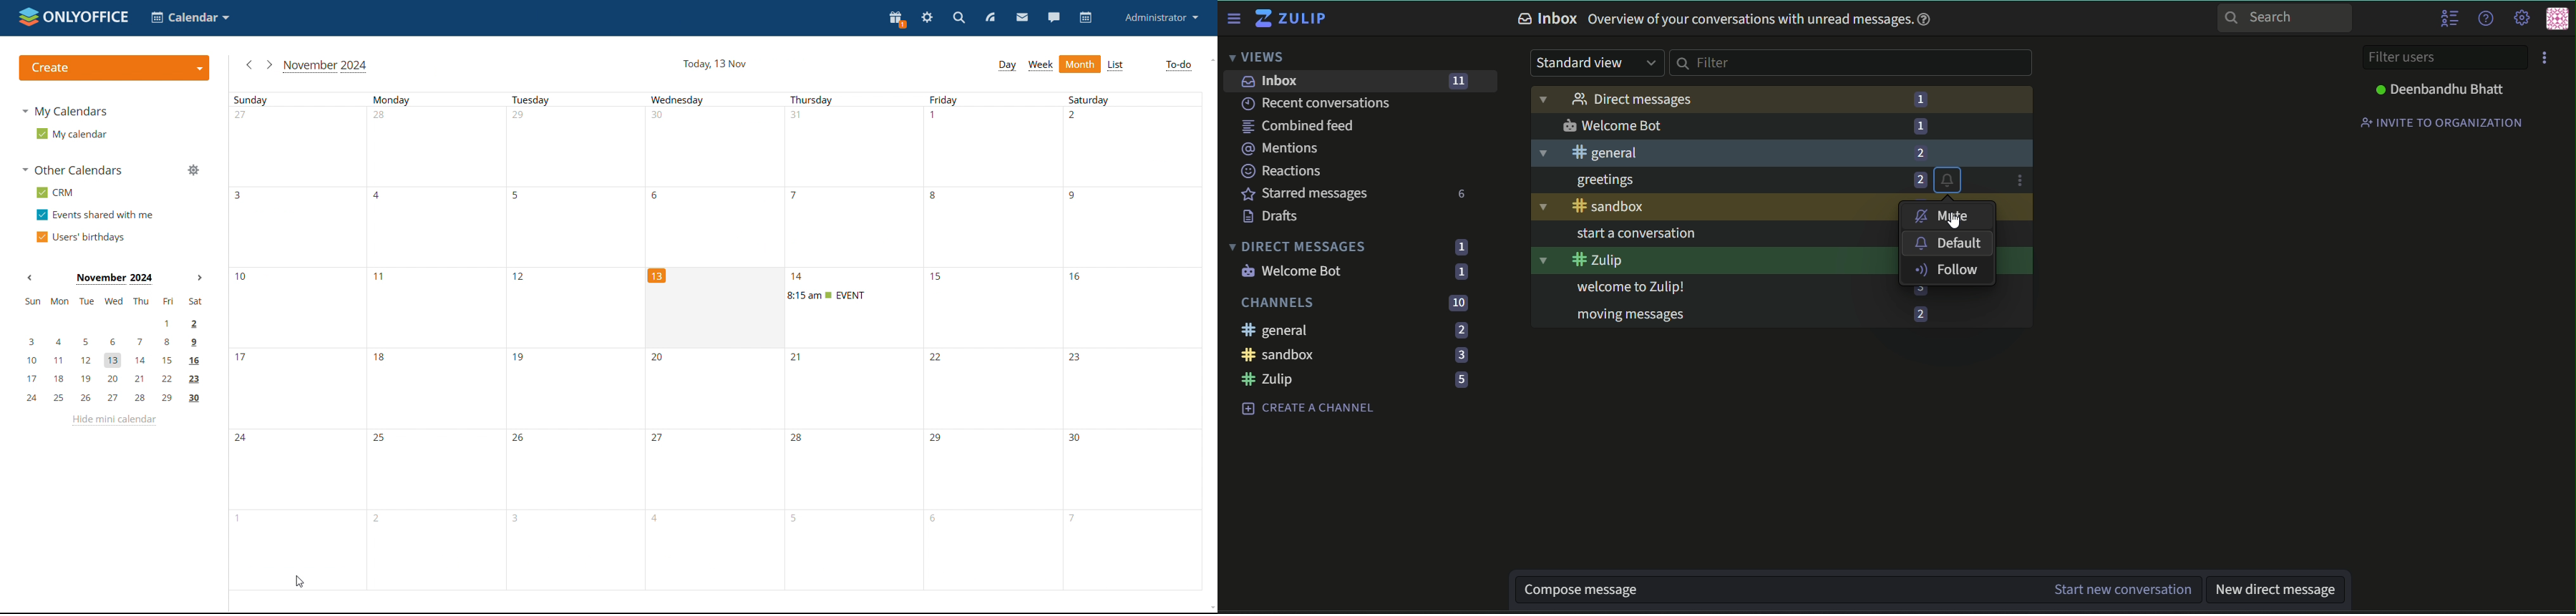 The height and width of the screenshot is (616, 2576). What do you see at coordinates (1948, 243) in the screenshot?
I see `default` at bounding box center [1948, 243].